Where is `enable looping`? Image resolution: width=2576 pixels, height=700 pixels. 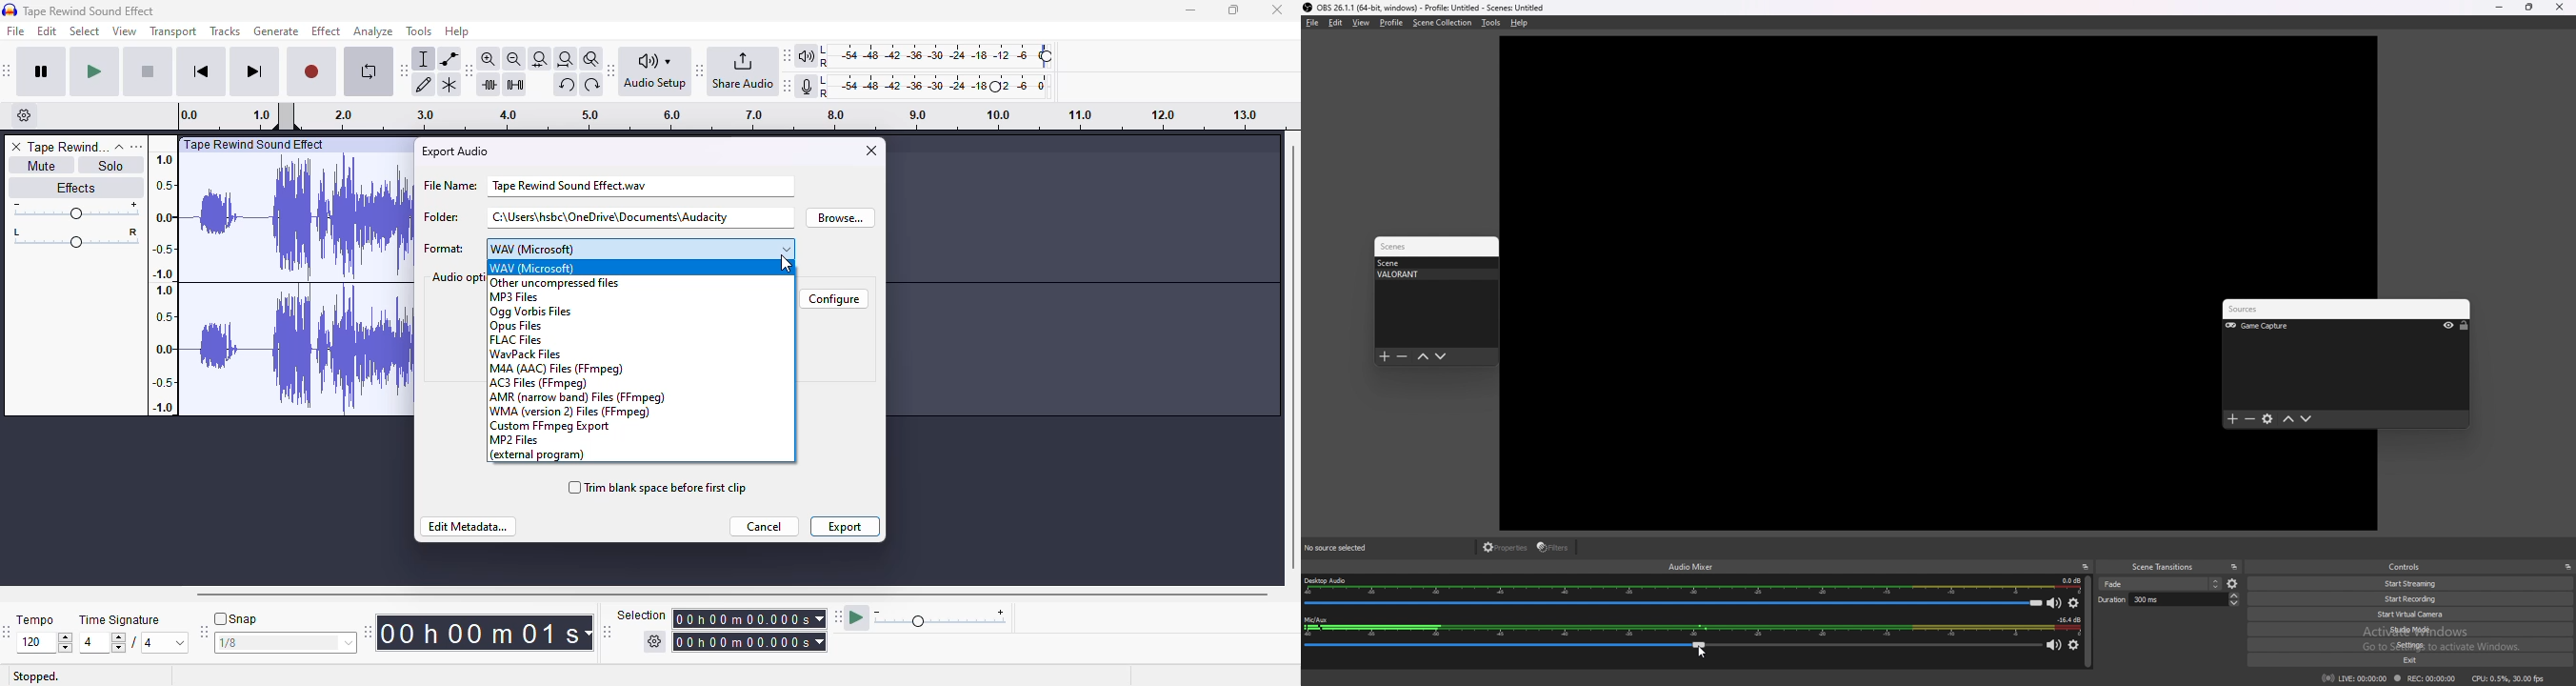 enable looping is located at coordinates (369, 71).